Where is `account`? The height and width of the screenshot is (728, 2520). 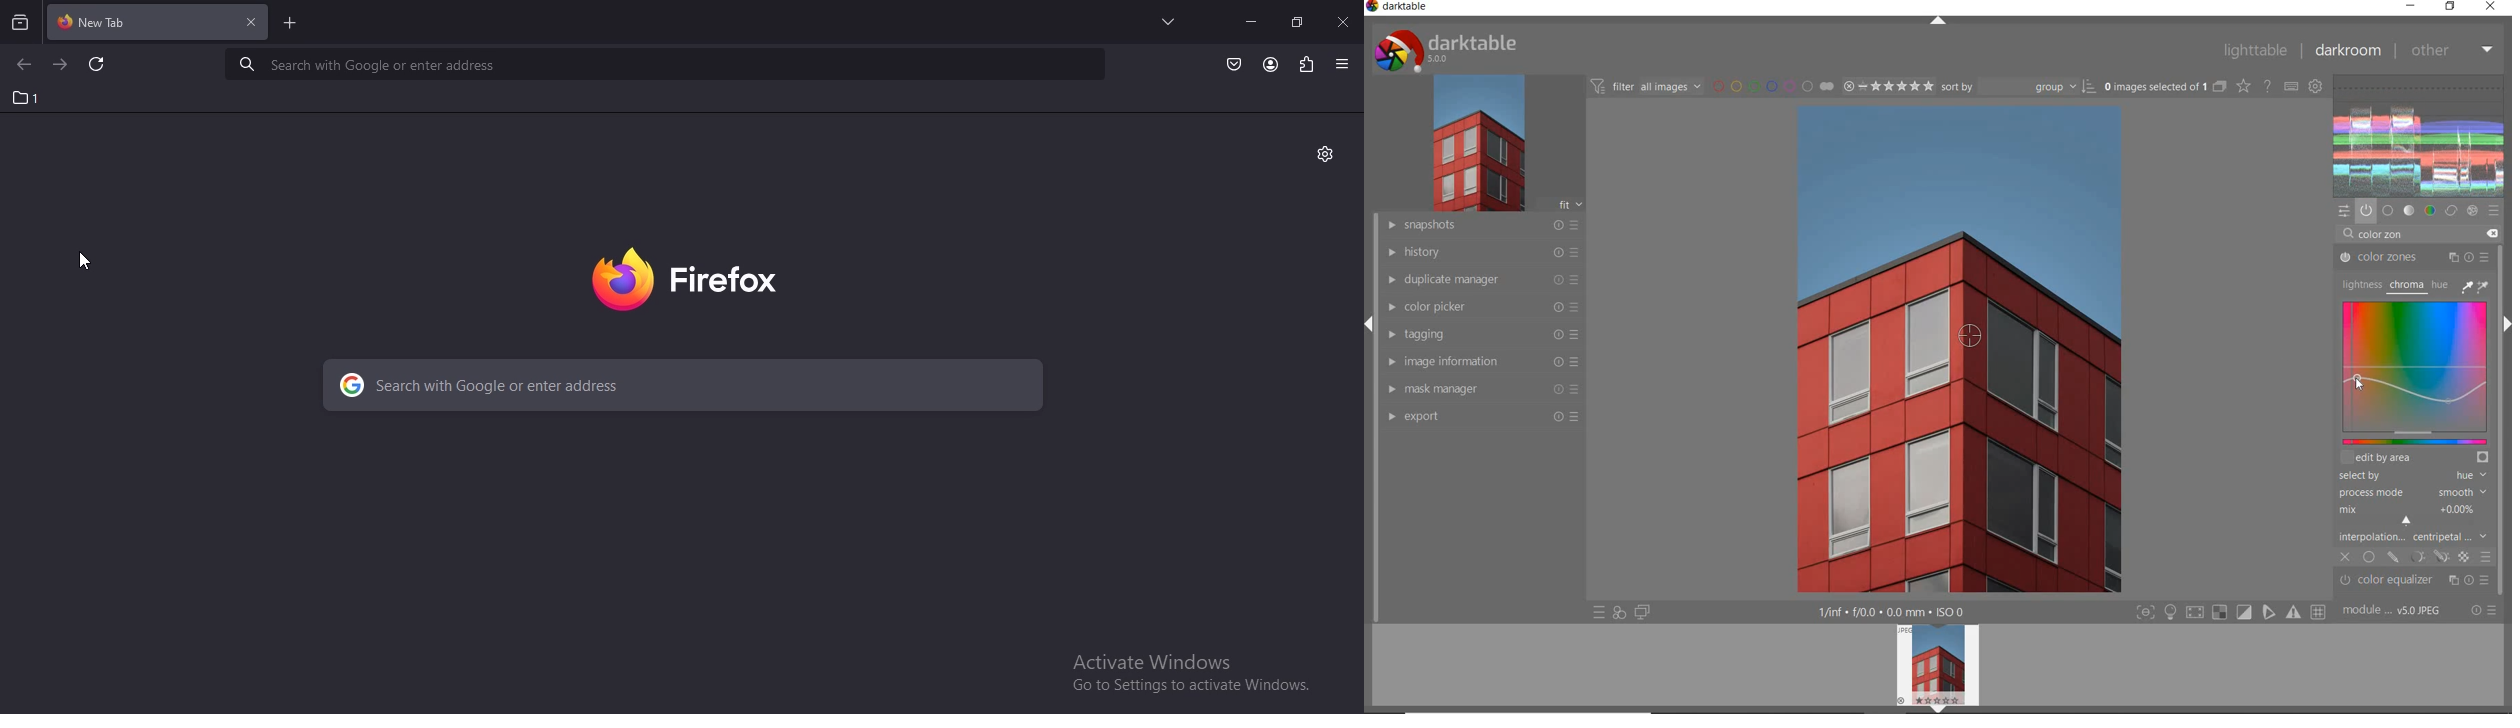 account is located at coordinates (1271, 64).